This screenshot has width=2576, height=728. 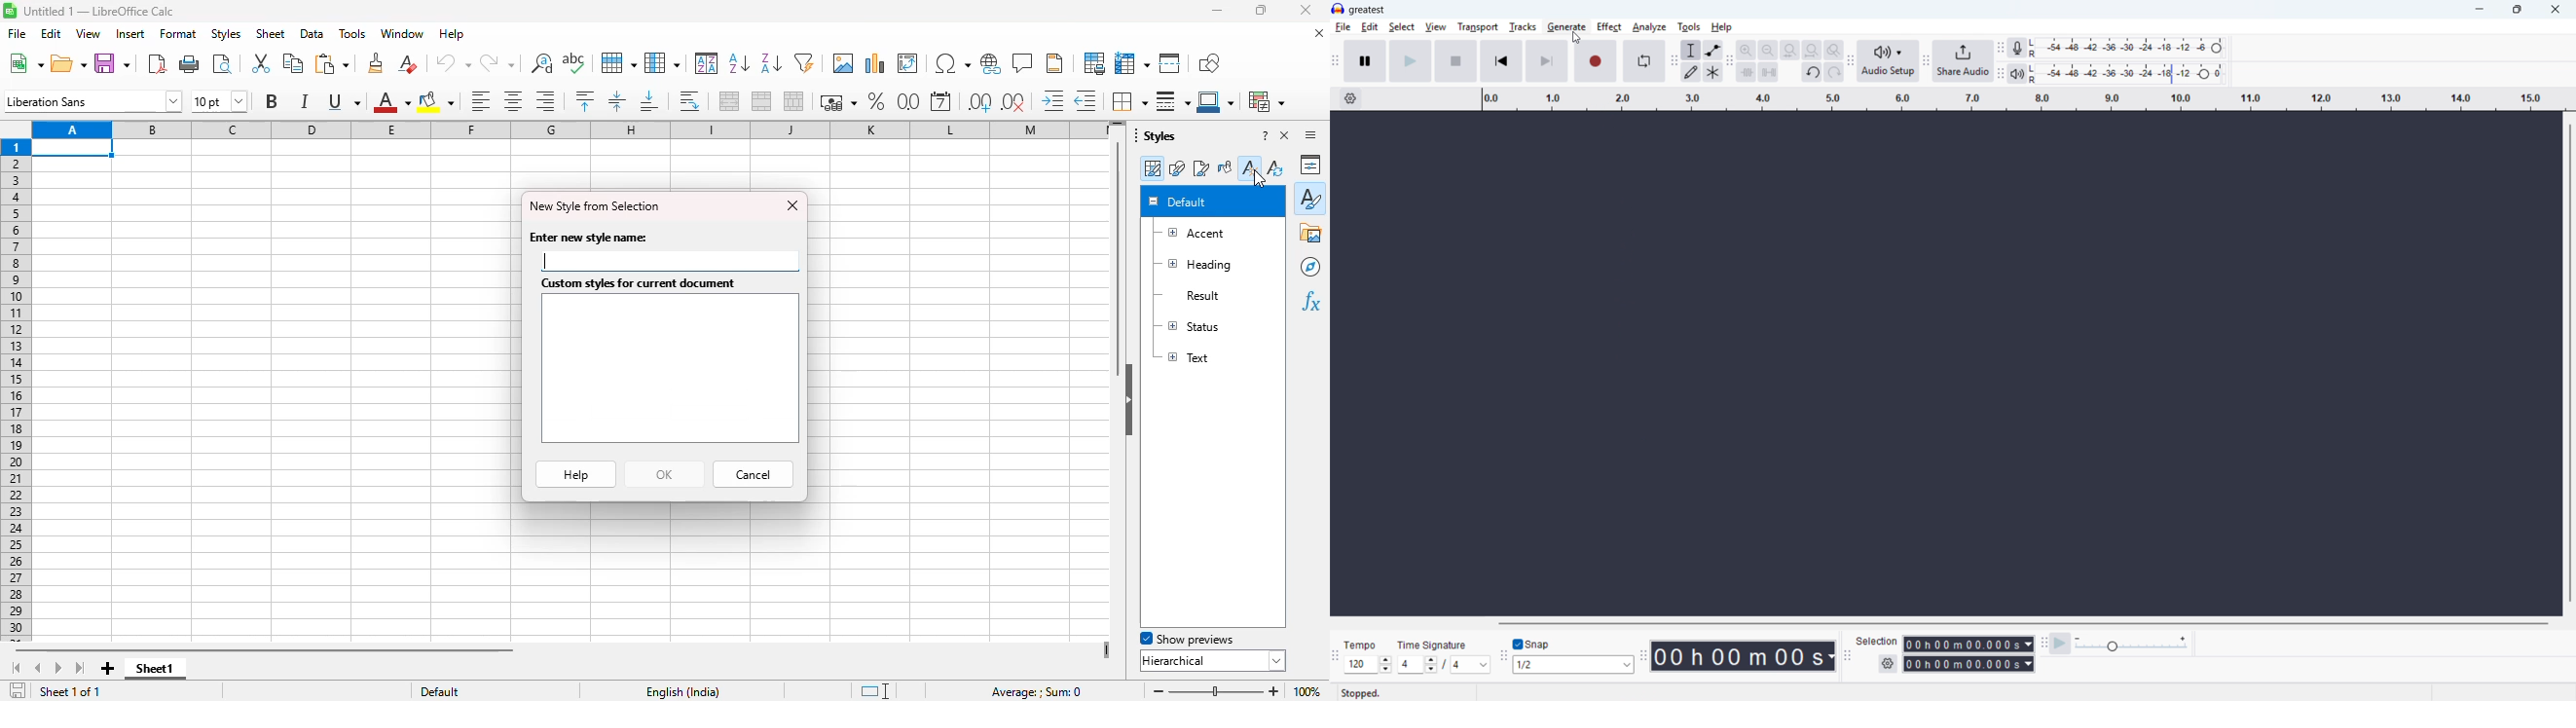 What do you see at coordinates (1178, 201) in the screenshot?
I see `default` at bounding box center [1178, 201].